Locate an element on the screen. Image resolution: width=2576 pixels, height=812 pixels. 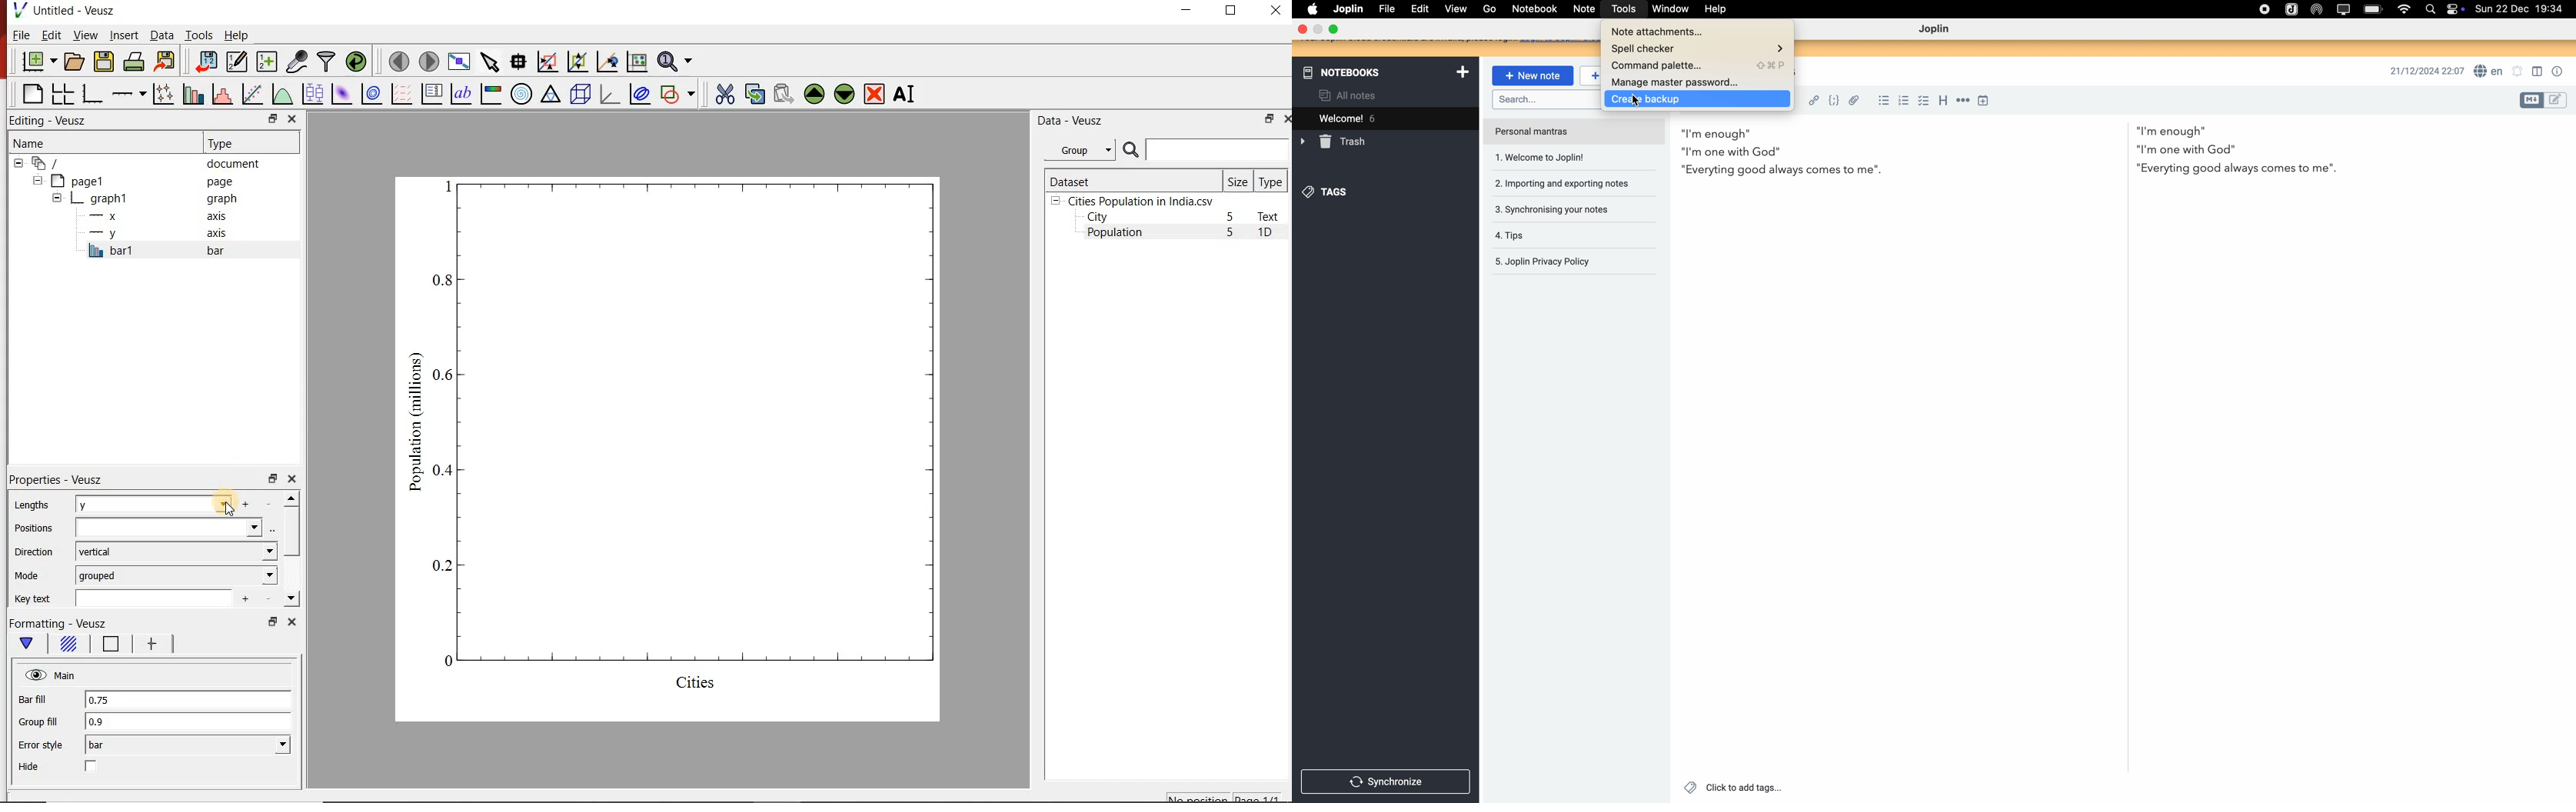
Cursor is located at coordinates (1634, 99).